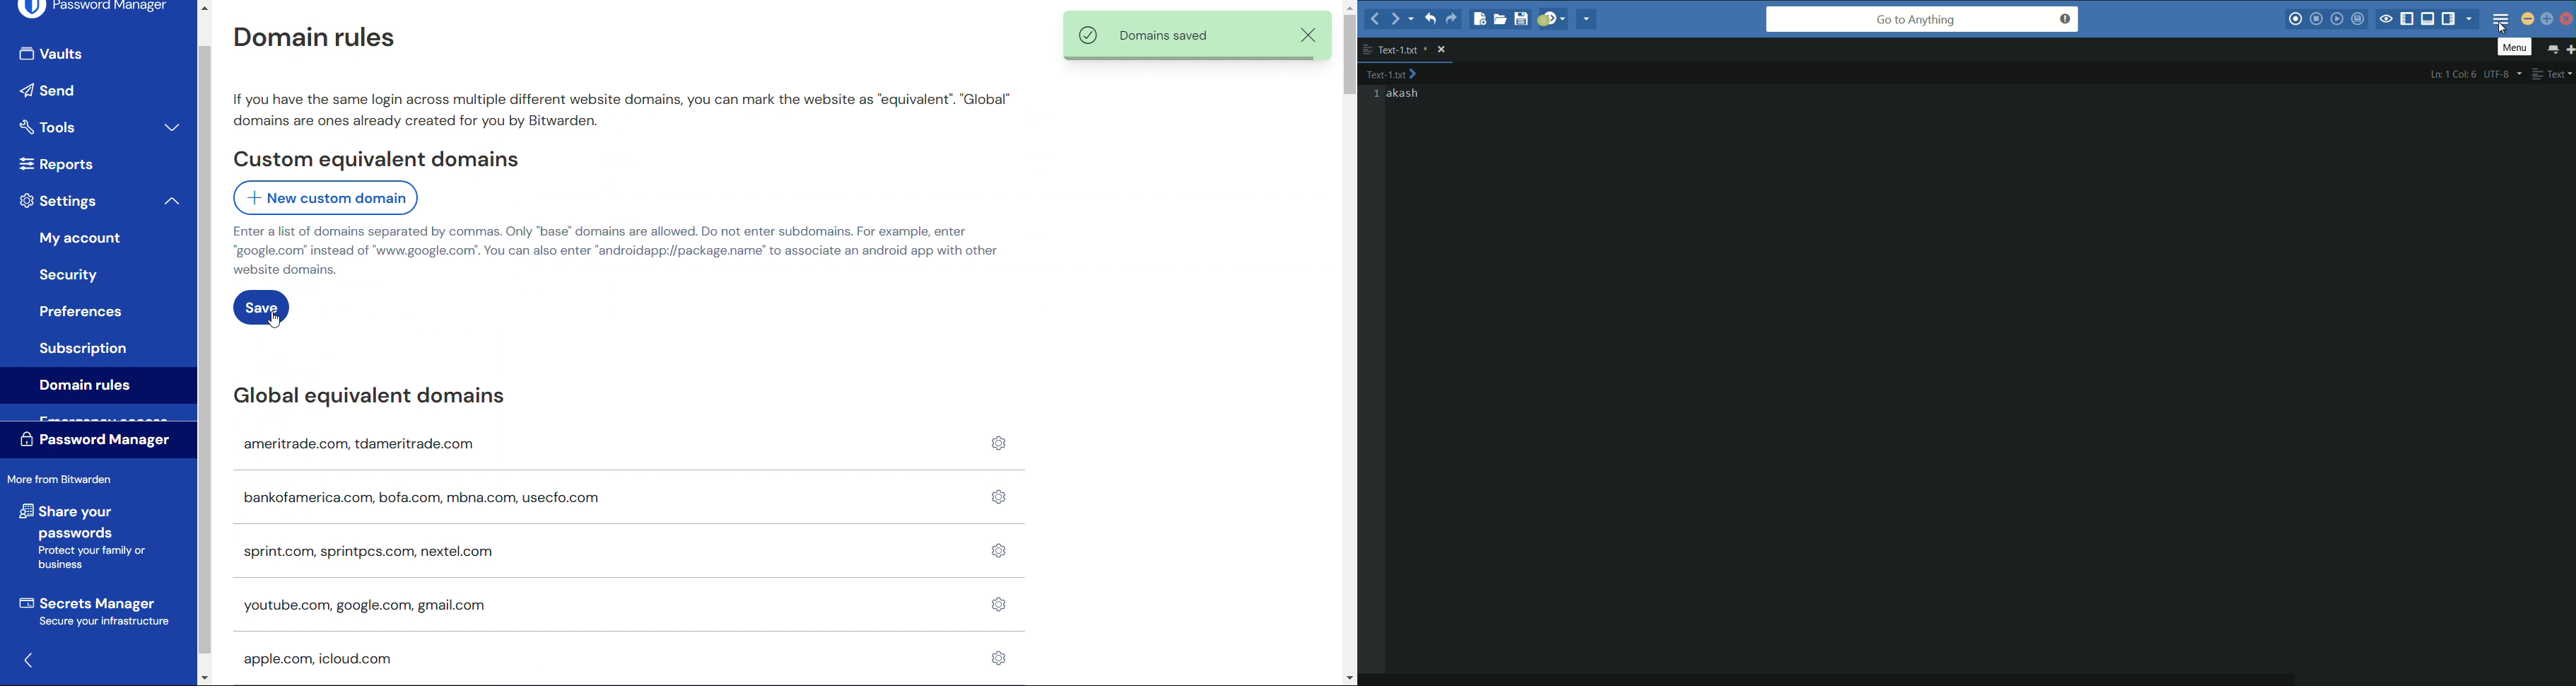 The height and width of the screenshot is (700, 2576). Describe the element at coordinates (324, 198) in the screenshot. I see `add New custom domain ` at that location.